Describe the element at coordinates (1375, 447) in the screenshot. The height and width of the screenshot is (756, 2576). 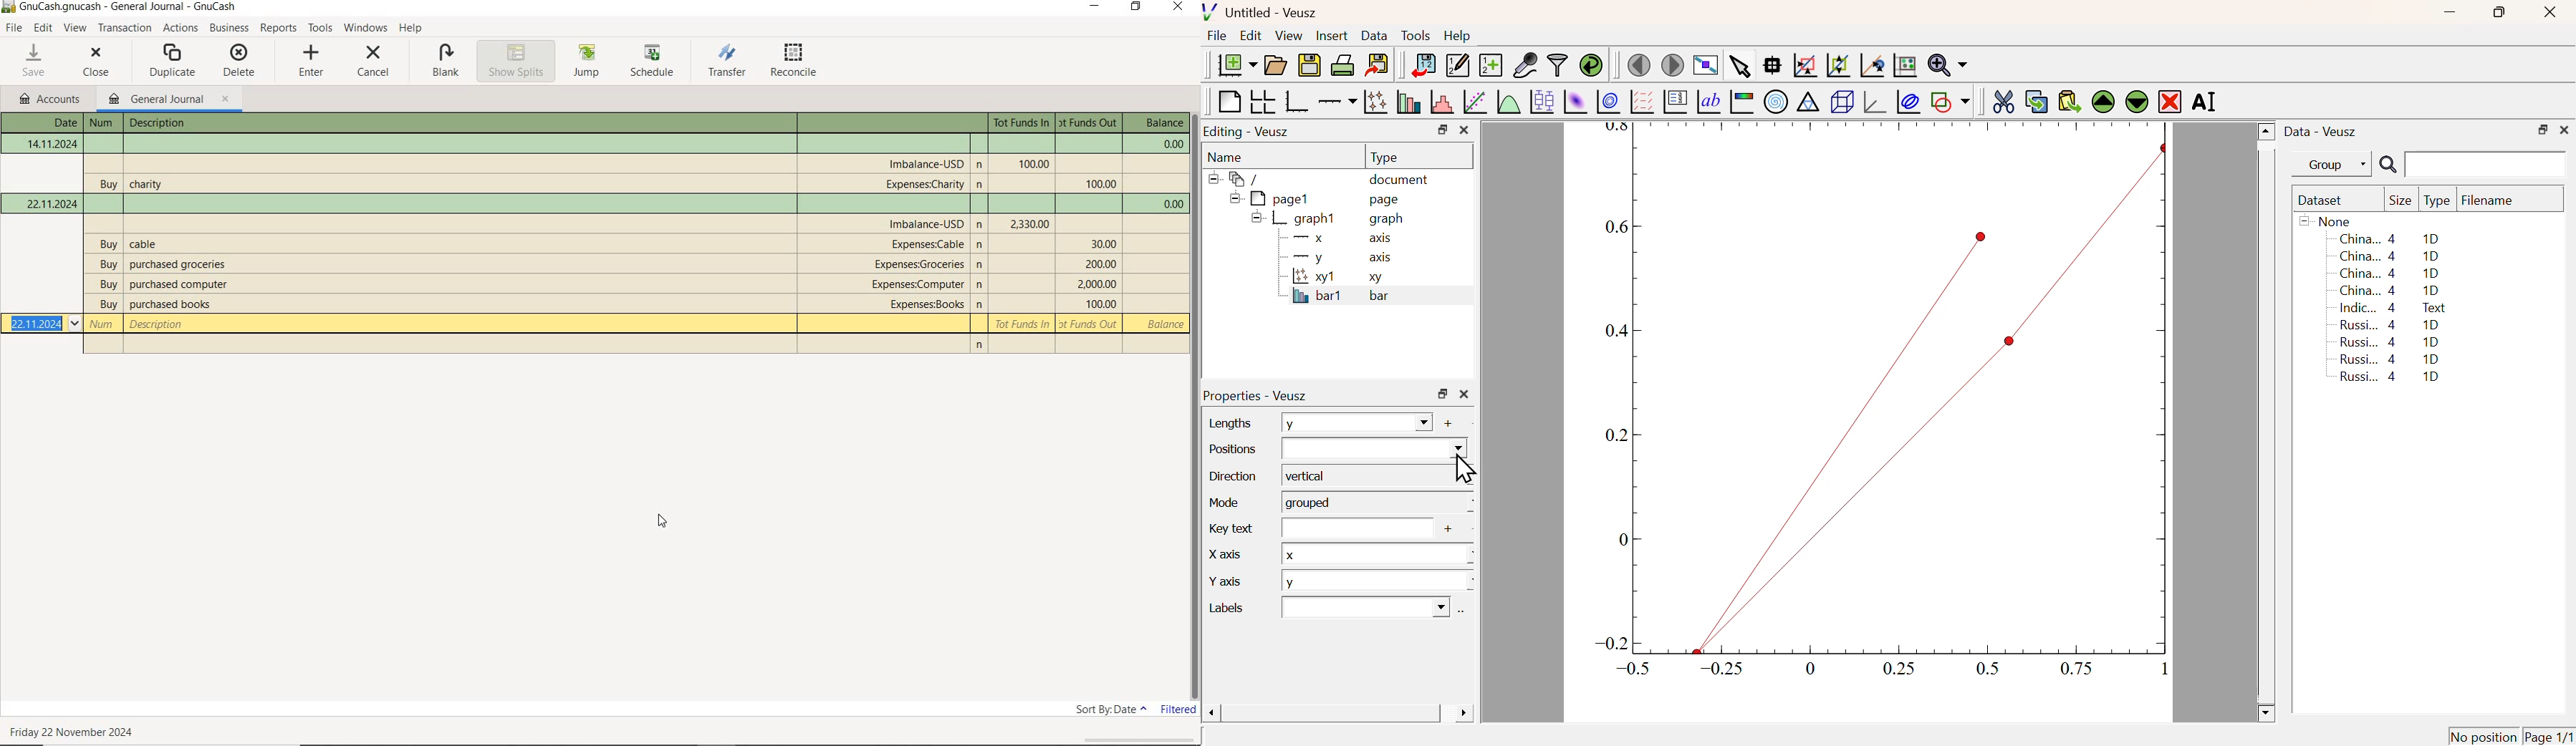
I see `Dropdown` at that location.